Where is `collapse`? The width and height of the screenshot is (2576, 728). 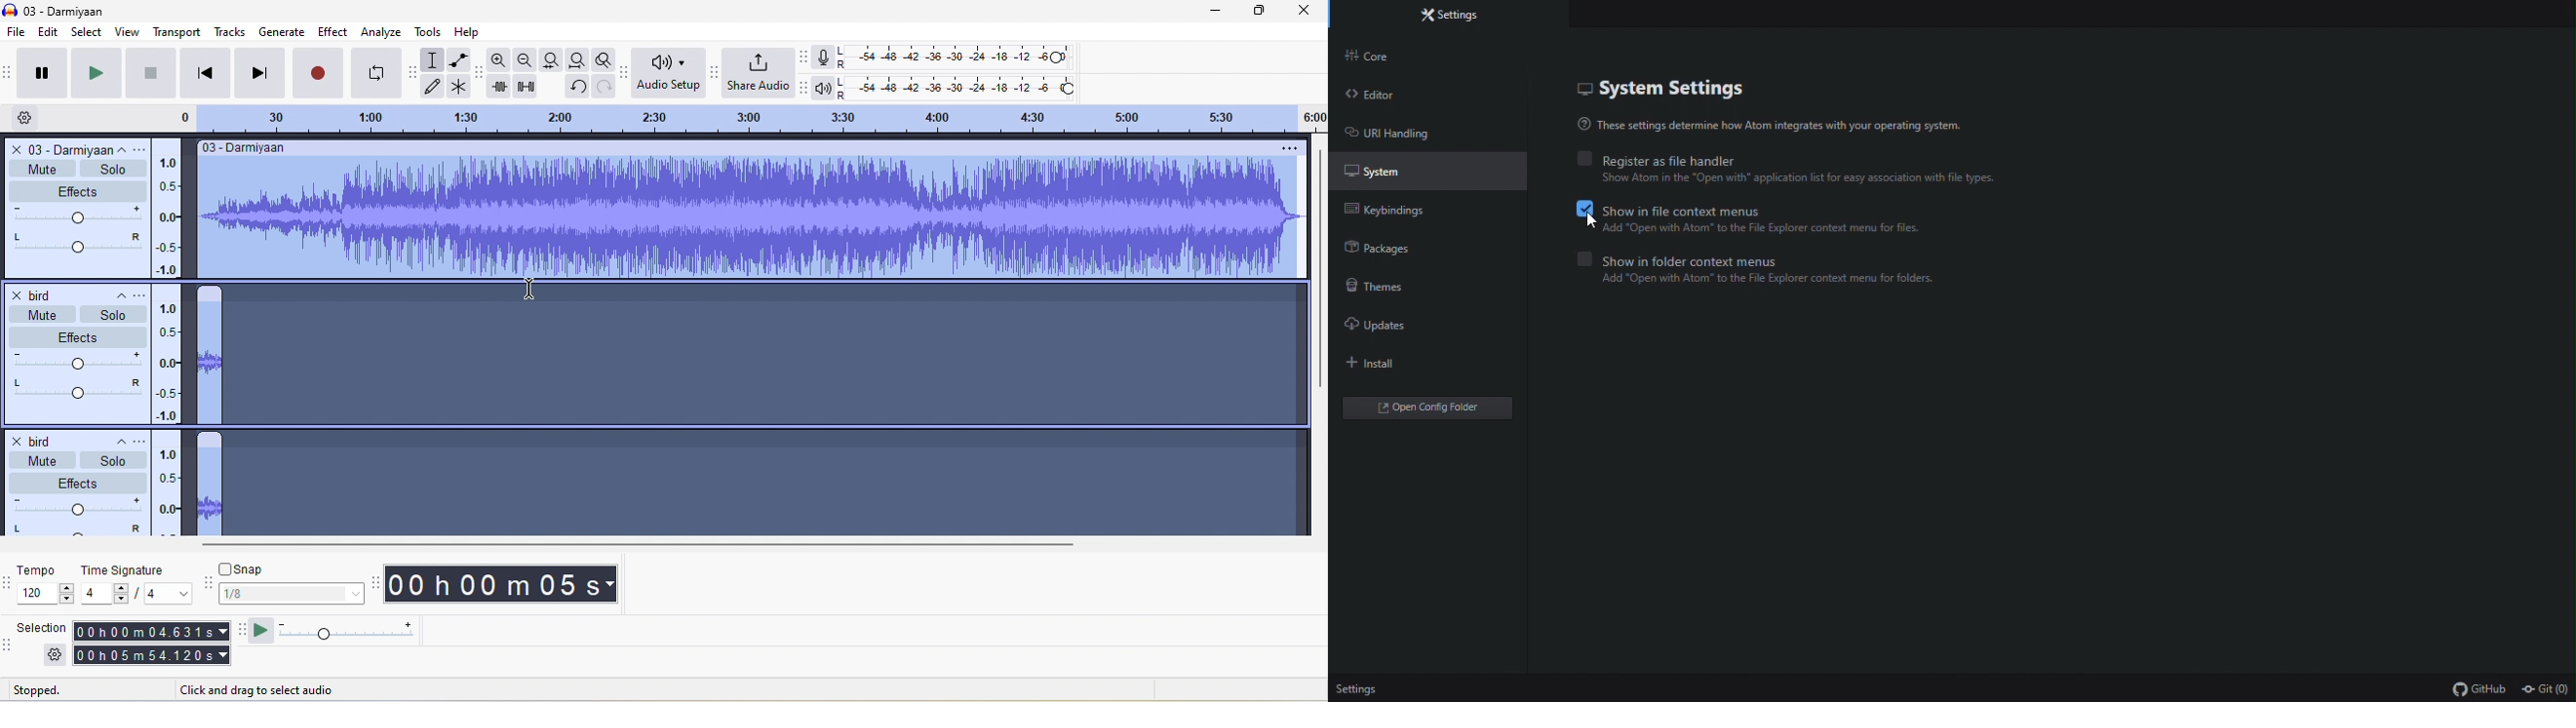
collapse is located at coordinates (120, 442).